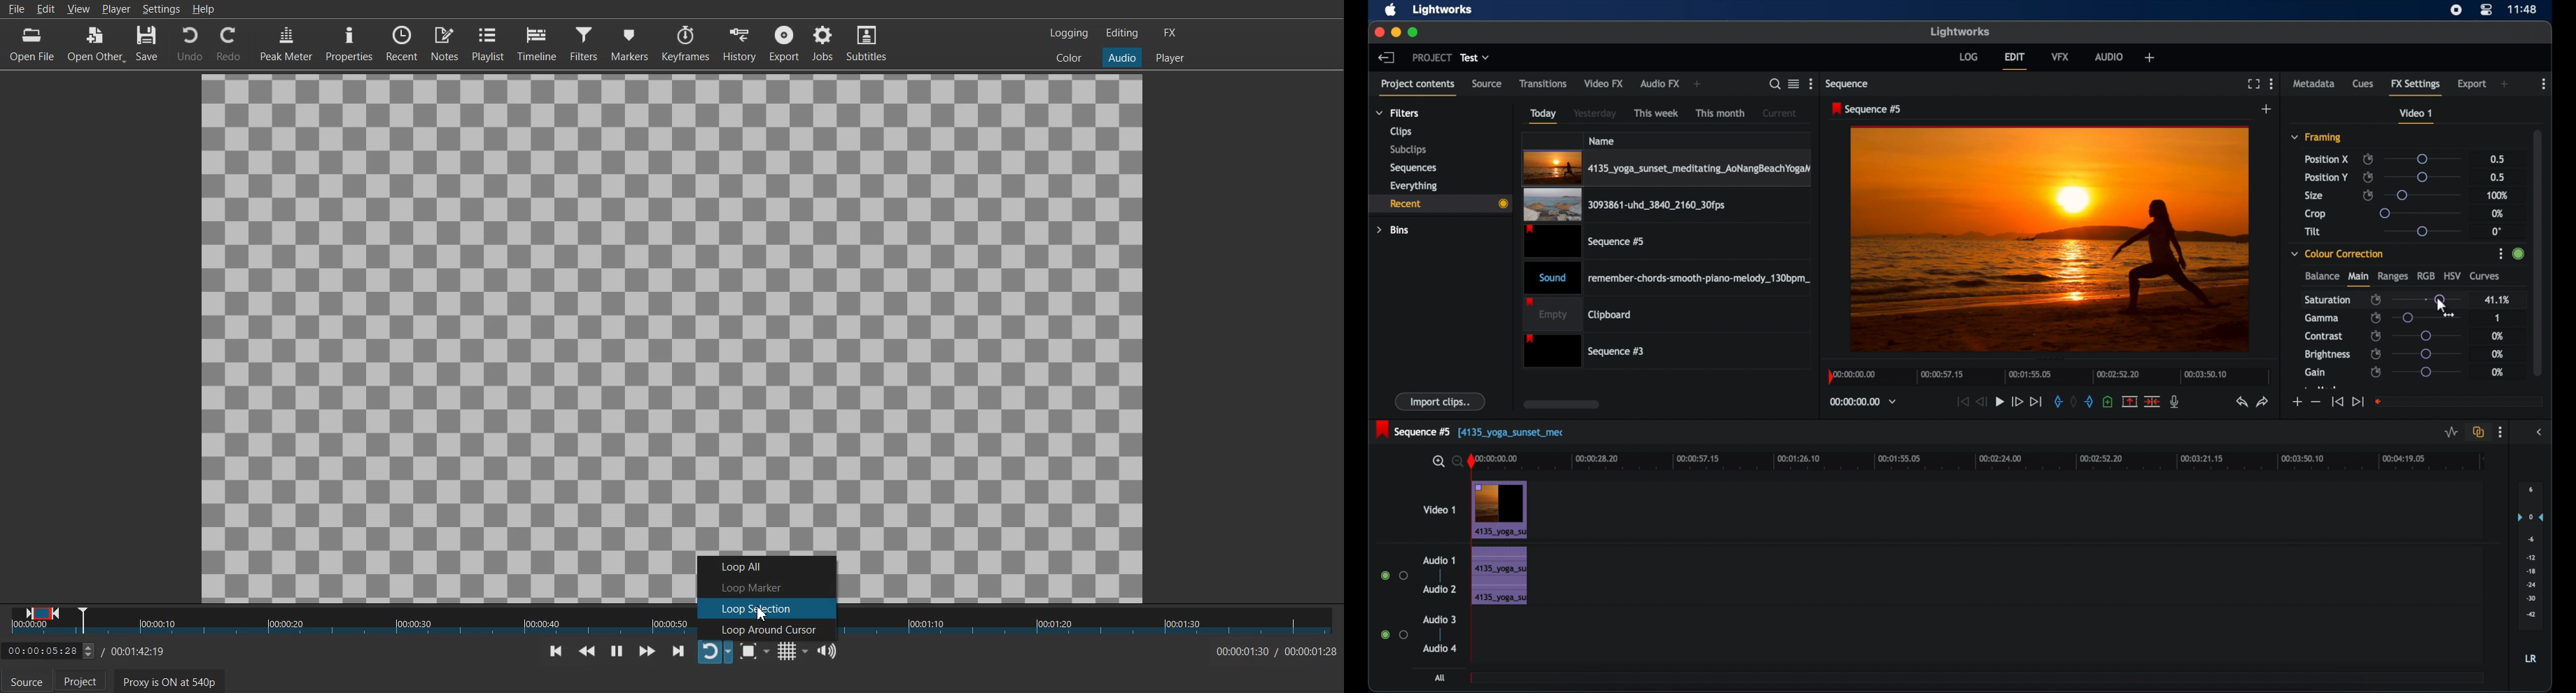 The image size is (2576, 700). I want to click on Play Quickly Backwards, so click(587, 651).